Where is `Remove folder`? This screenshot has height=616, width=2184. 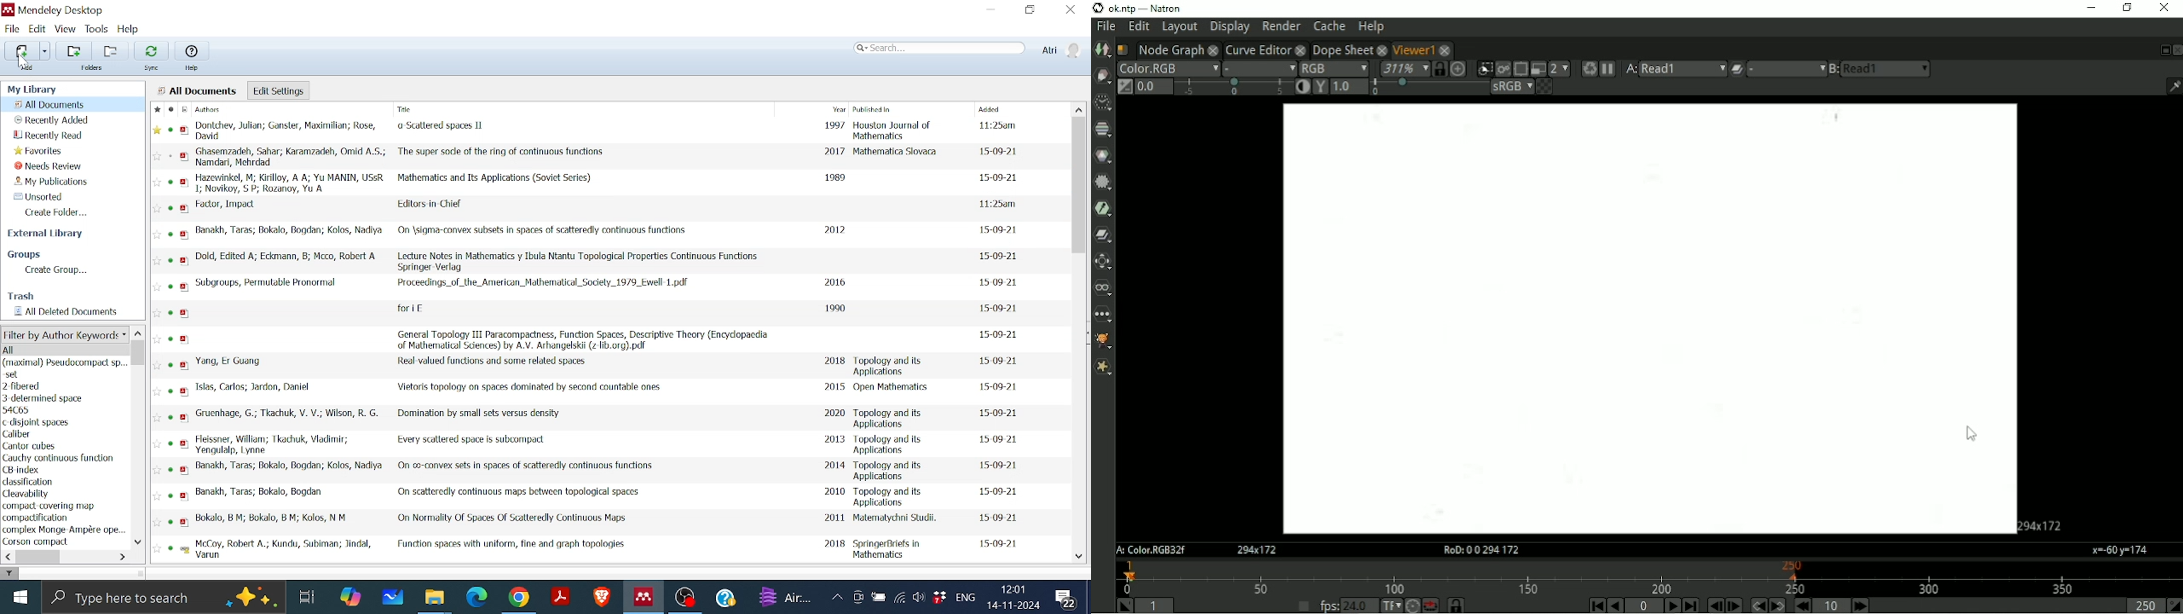
Remove folder is located at coordinates (111, 52).